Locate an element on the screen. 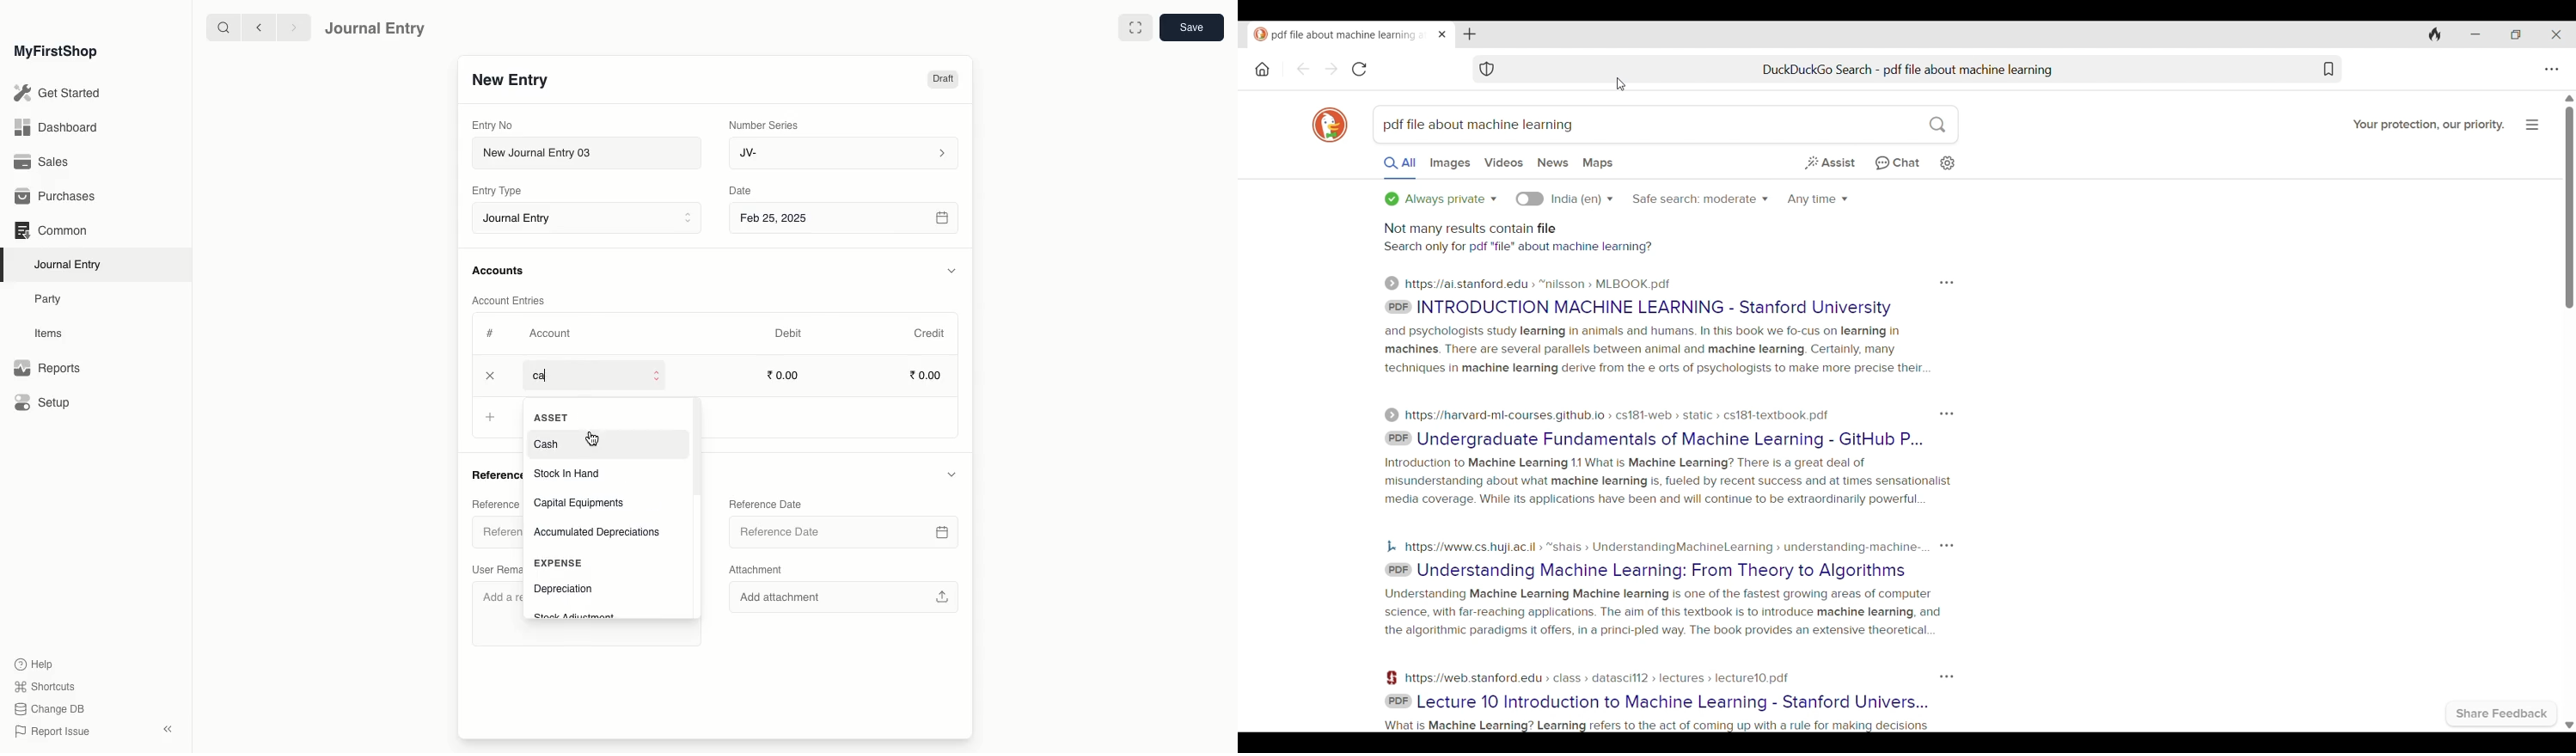  Add is located at coordinates (490, 418).